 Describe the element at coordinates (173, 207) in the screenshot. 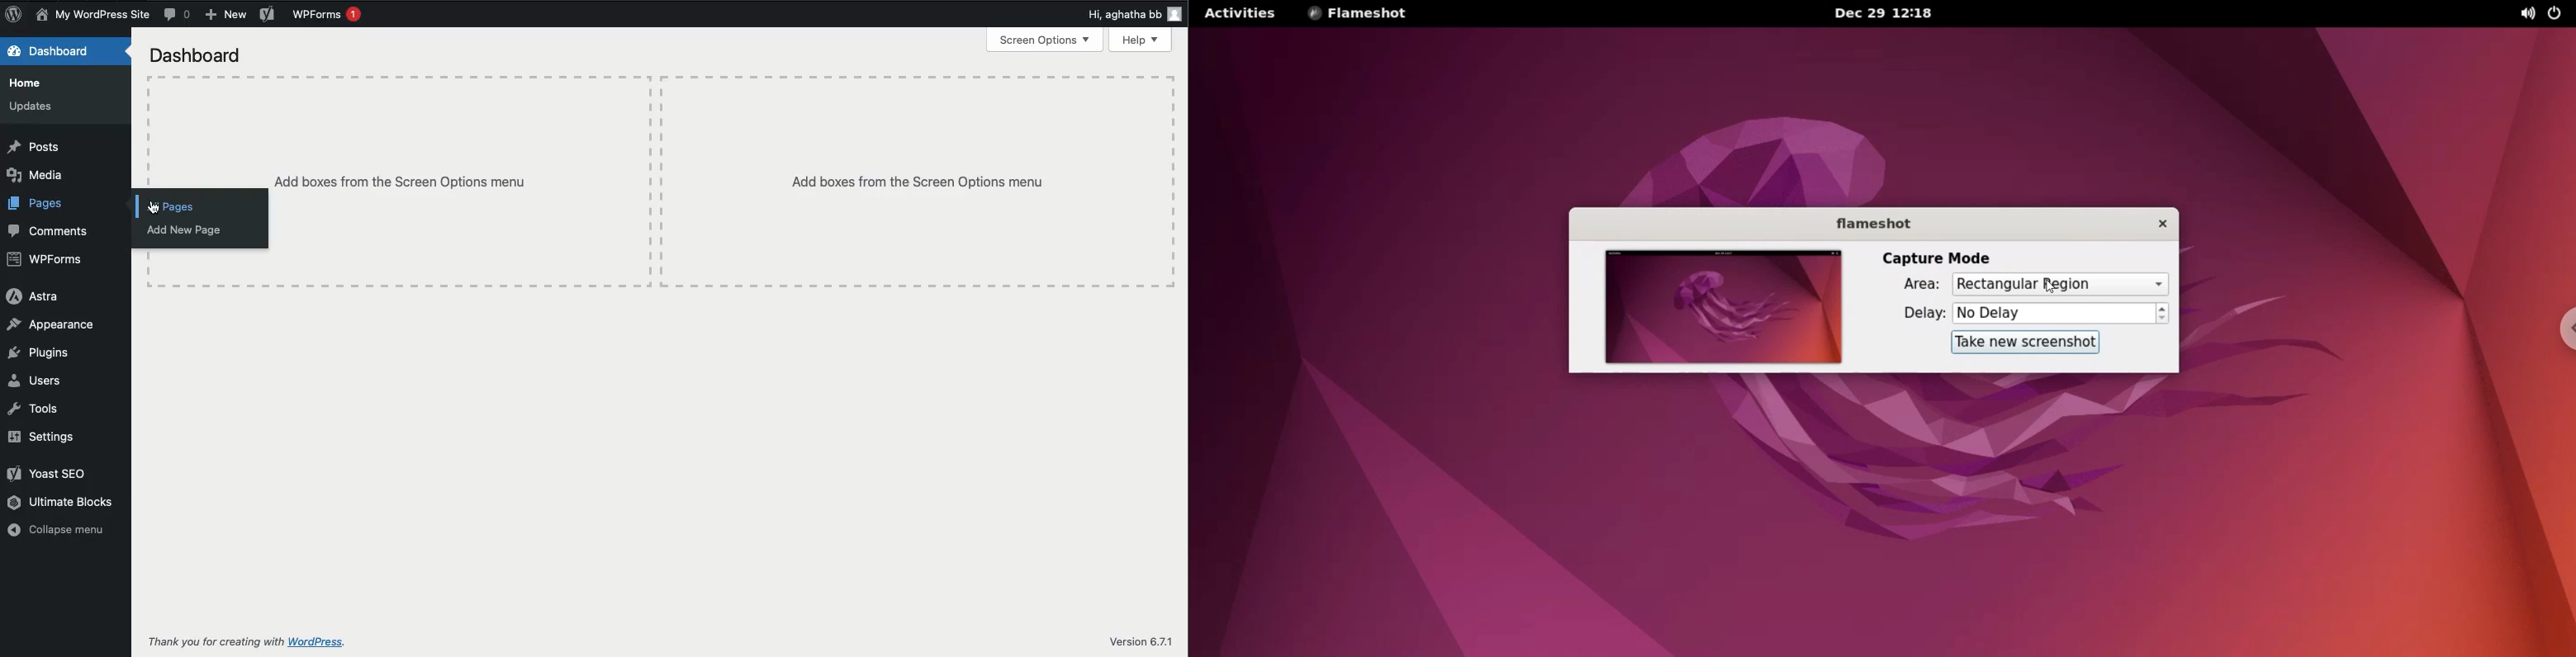

I see `All pages` at that location.